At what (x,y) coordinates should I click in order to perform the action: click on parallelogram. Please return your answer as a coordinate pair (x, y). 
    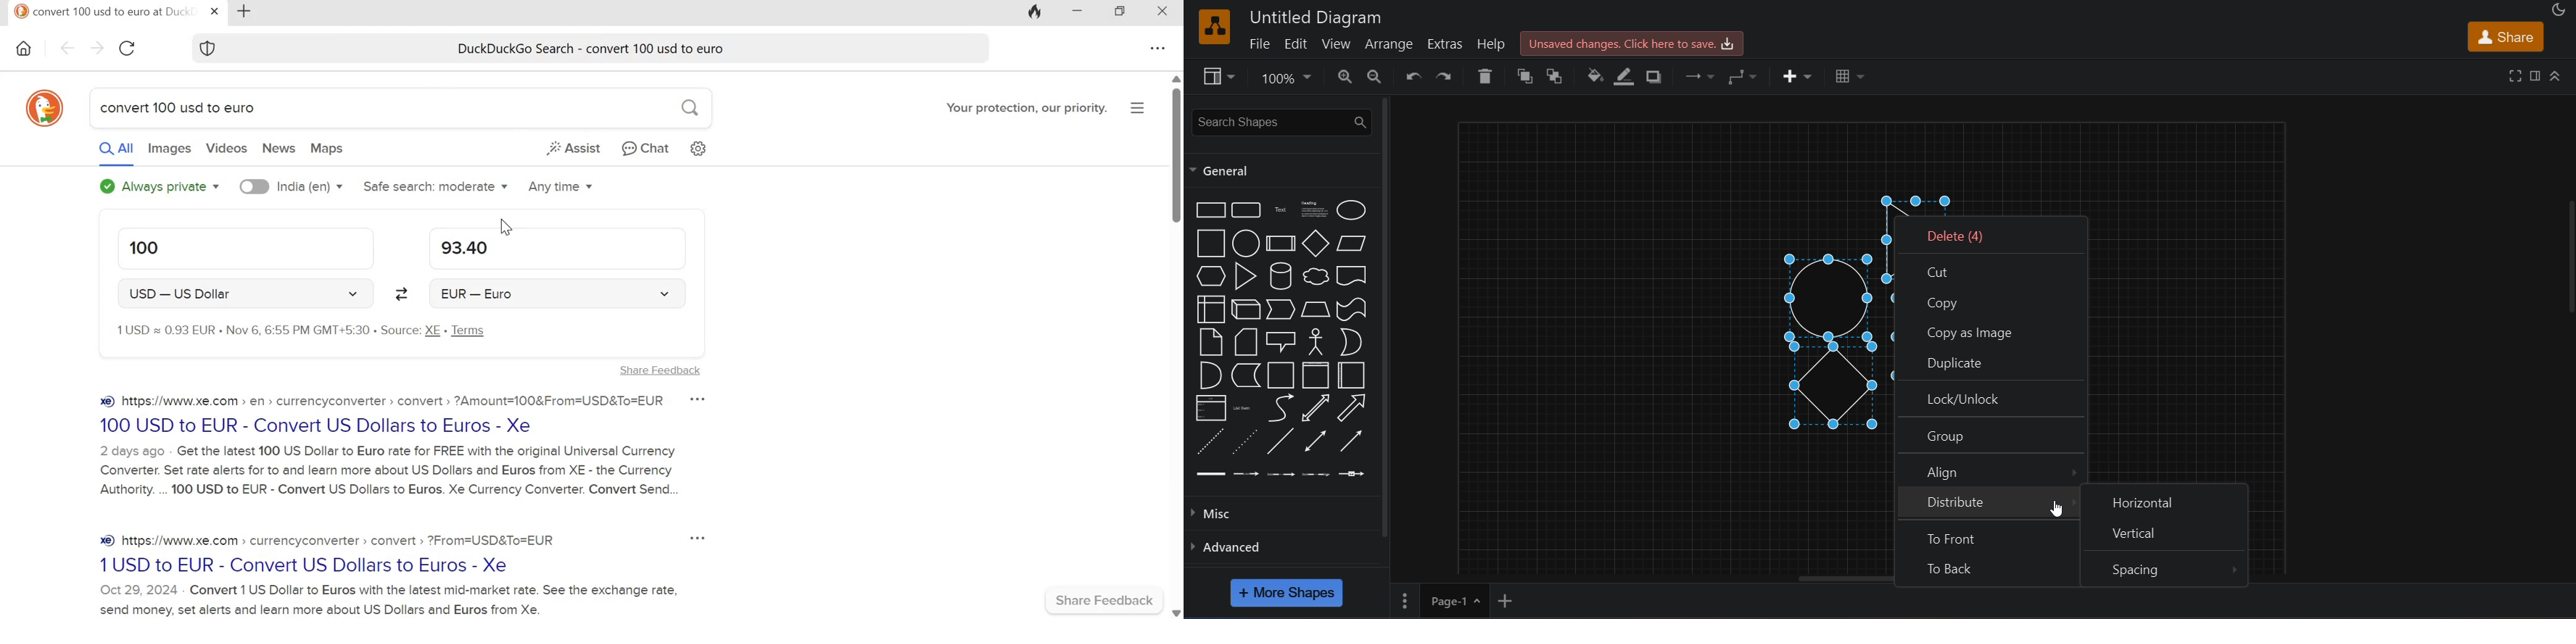
    Looking at the image, I should click on (1352, 244).